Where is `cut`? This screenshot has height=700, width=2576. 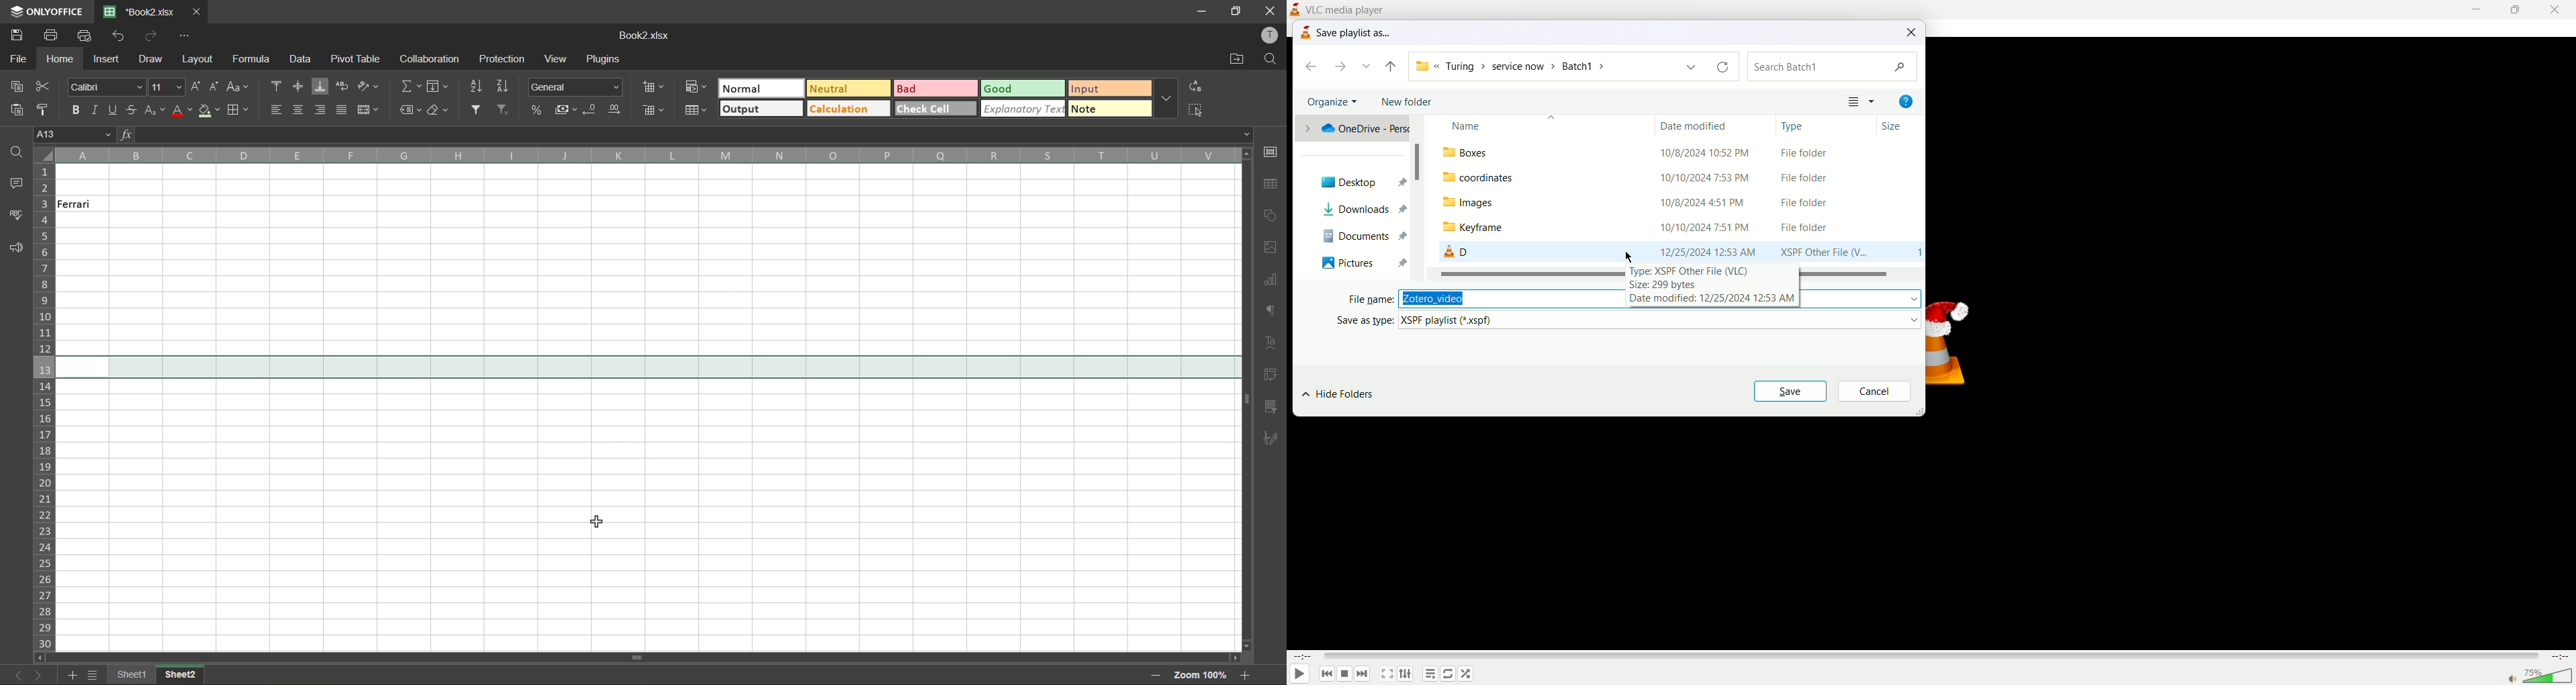
cut is located at coordinates (44, 87).